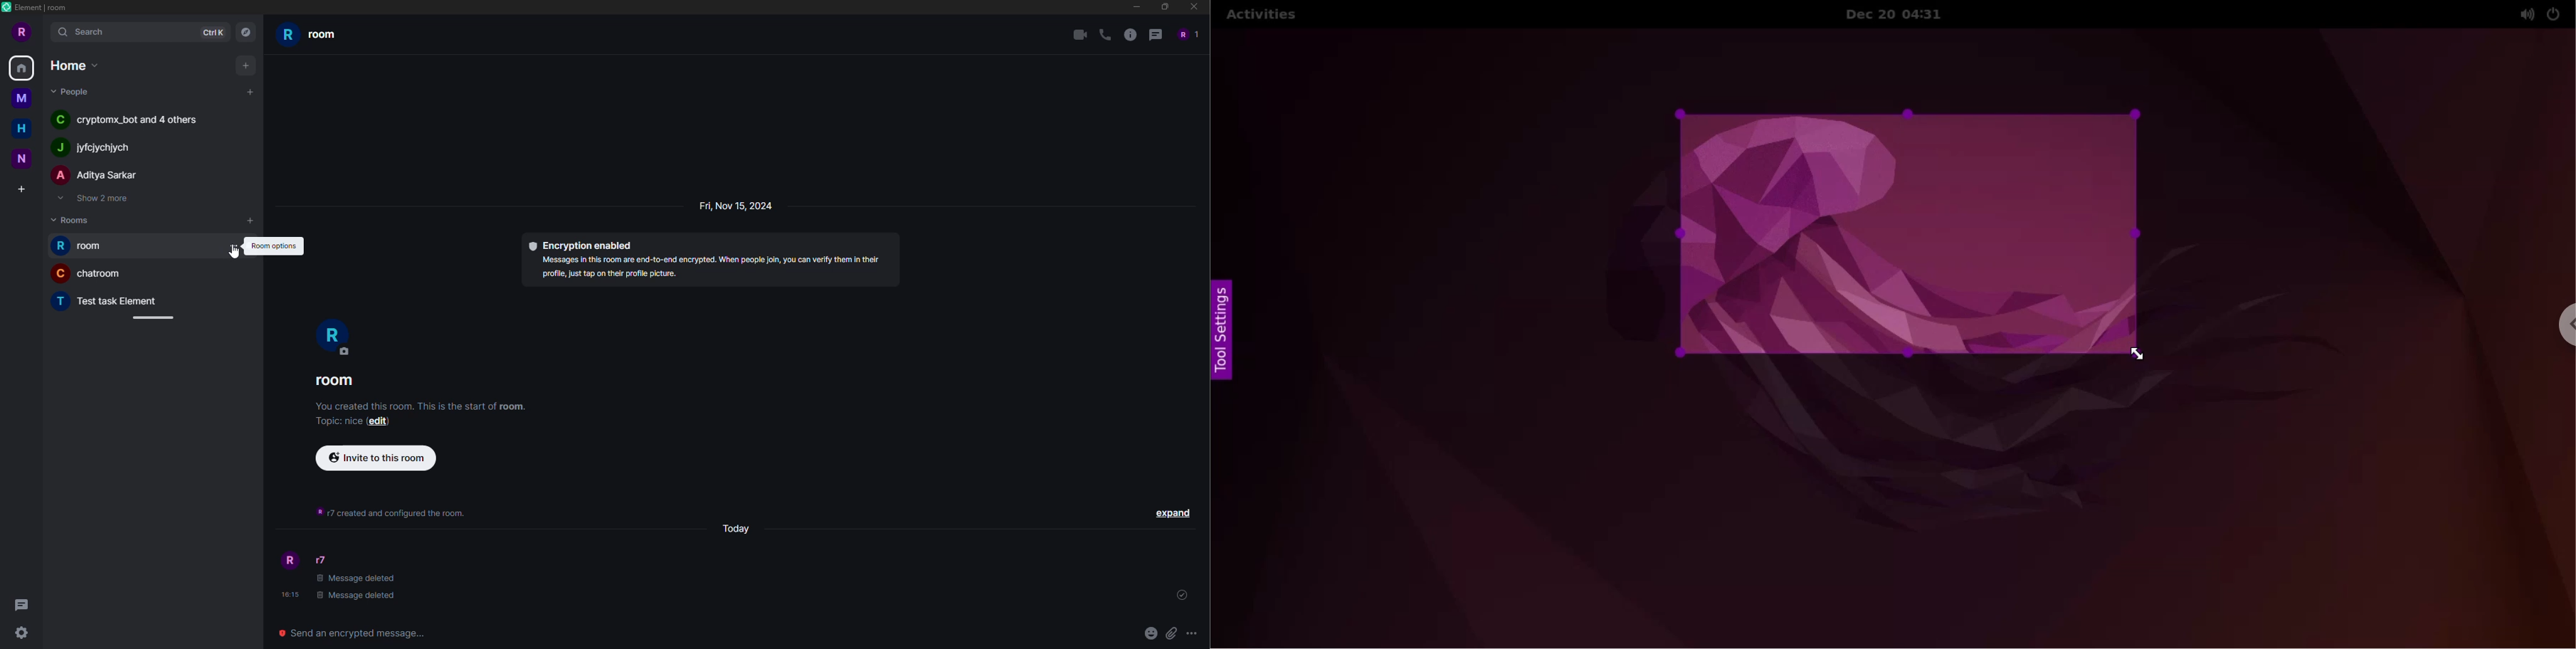 This screenshot has width=2576, height=672. What do you see at coordinates (335, 422) in the screenshot?
I see `topic` at bounding box center [335, 422].